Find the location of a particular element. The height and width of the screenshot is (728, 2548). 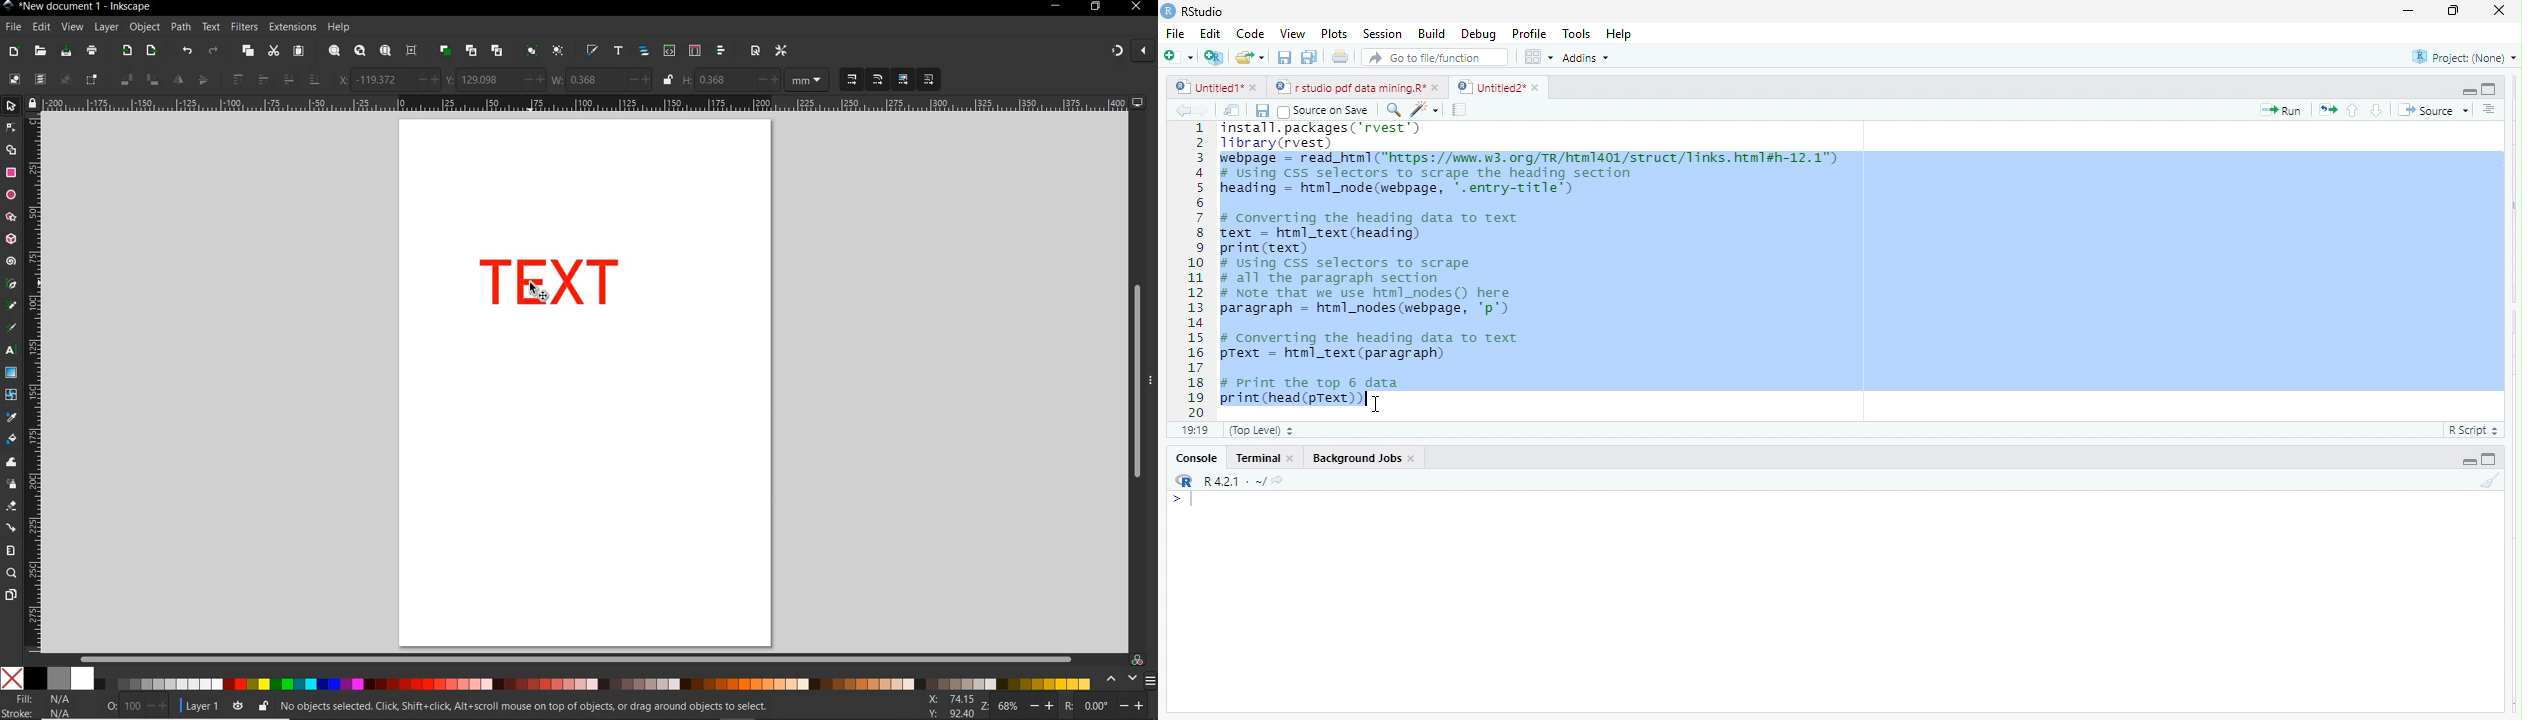

save current document is located at coordinates (1284, 58).